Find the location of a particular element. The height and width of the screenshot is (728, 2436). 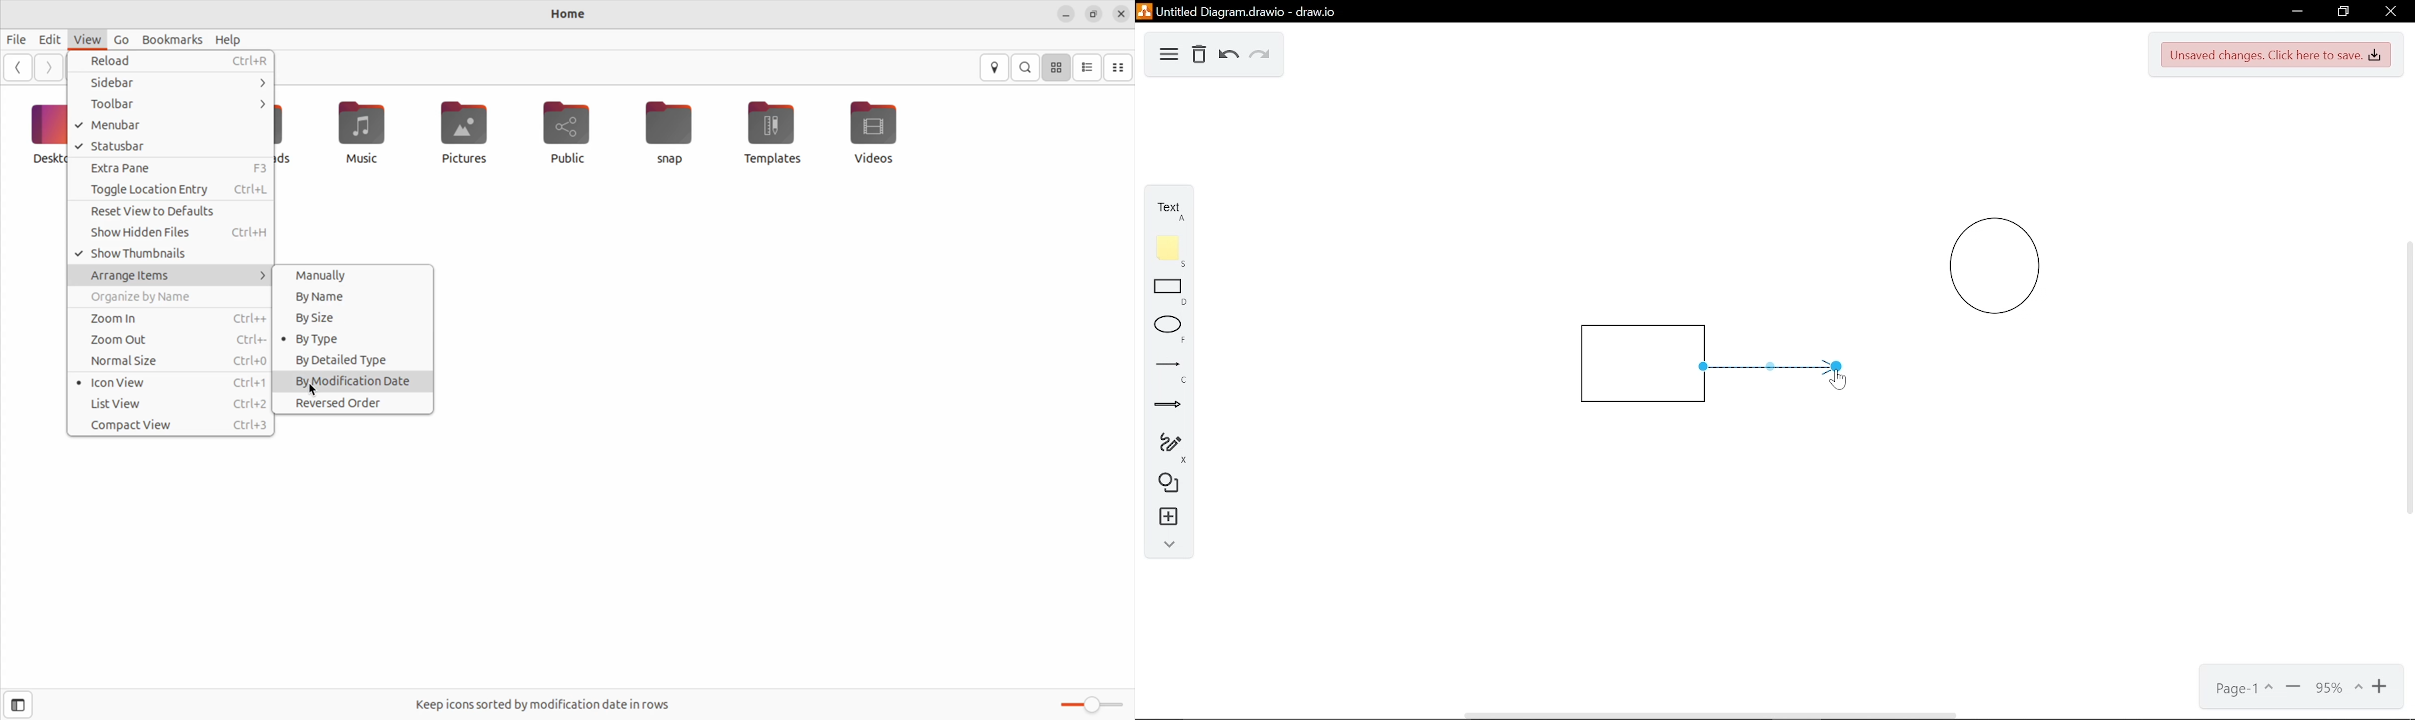

reset view to default is located at coordinates (173, 211).